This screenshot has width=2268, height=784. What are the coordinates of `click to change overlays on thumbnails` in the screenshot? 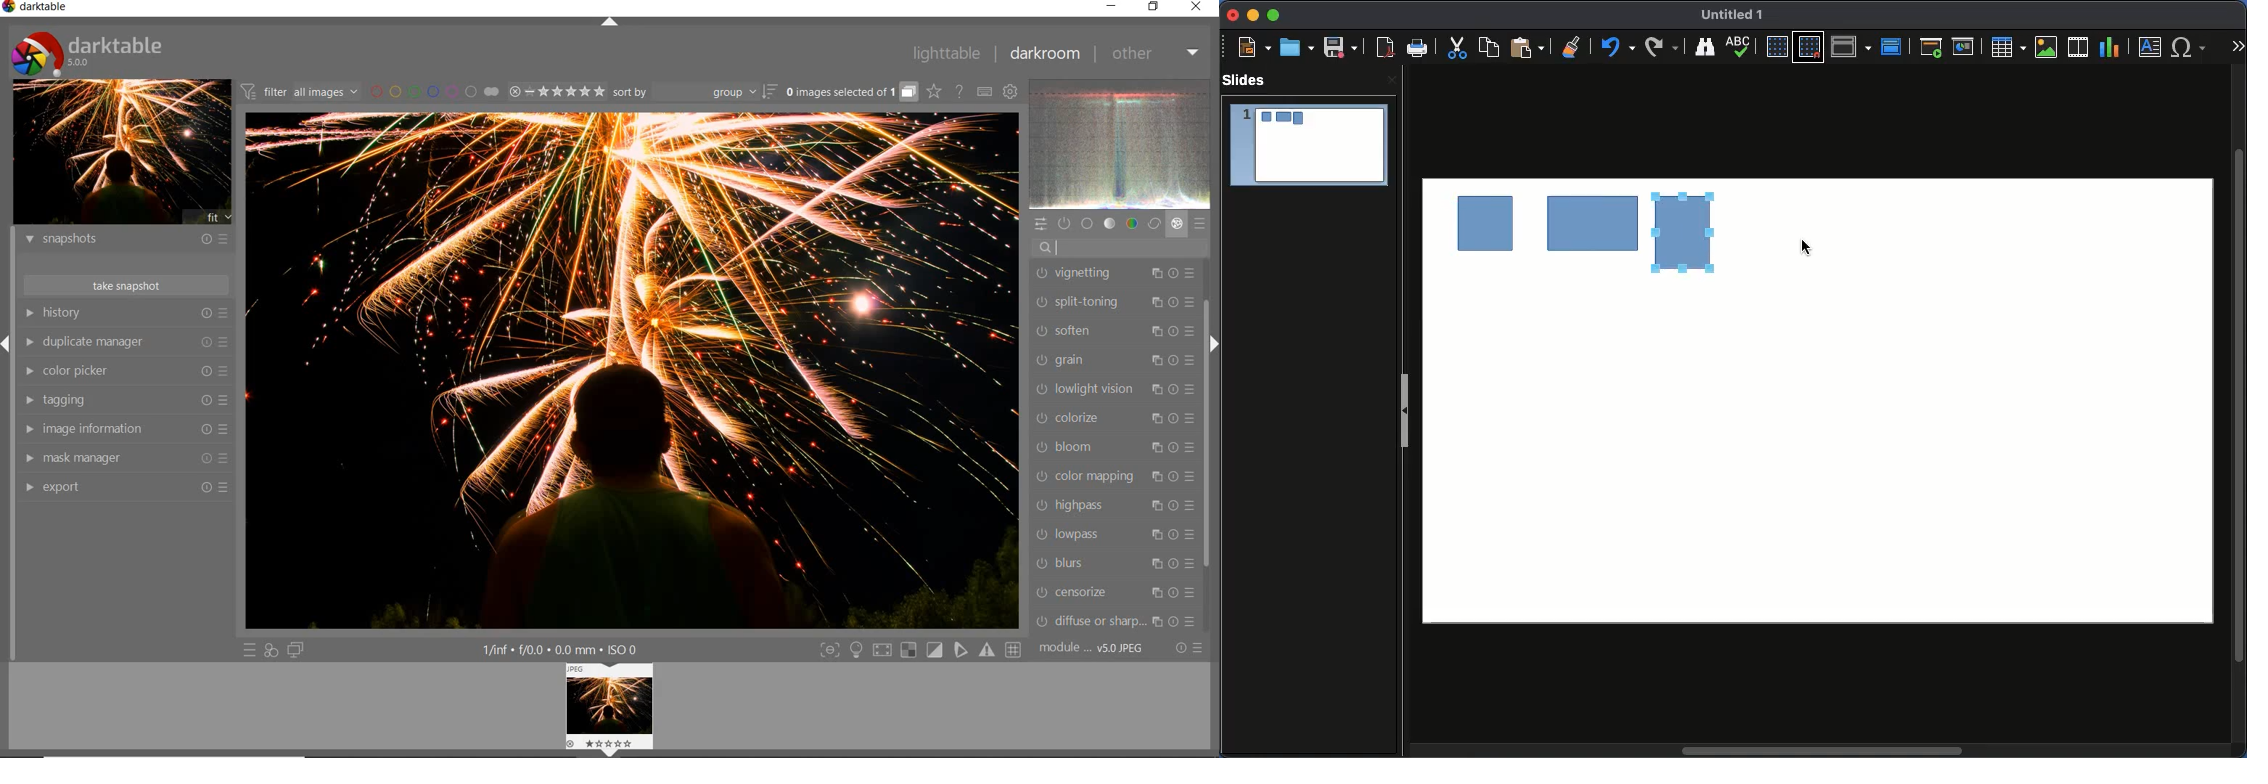 It's located at (933, 91).